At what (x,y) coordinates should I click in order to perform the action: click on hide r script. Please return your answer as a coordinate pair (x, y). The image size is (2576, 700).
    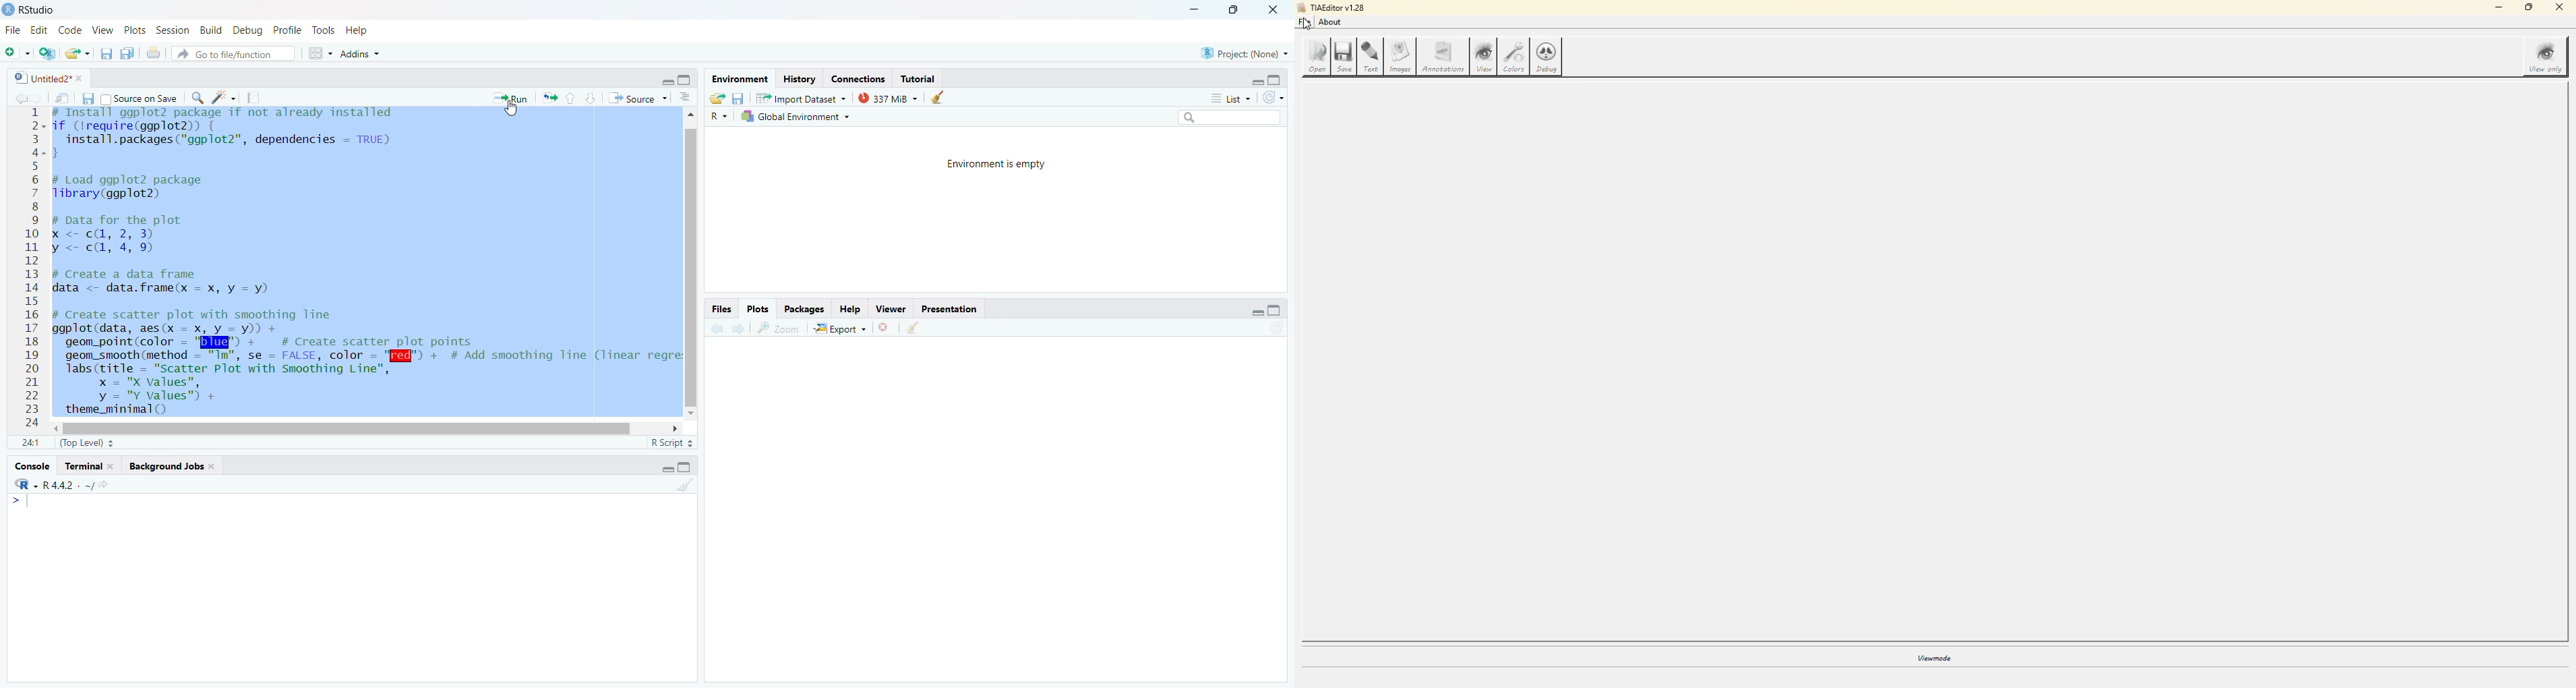
    Looking at the image, I should click on (1252, 312).